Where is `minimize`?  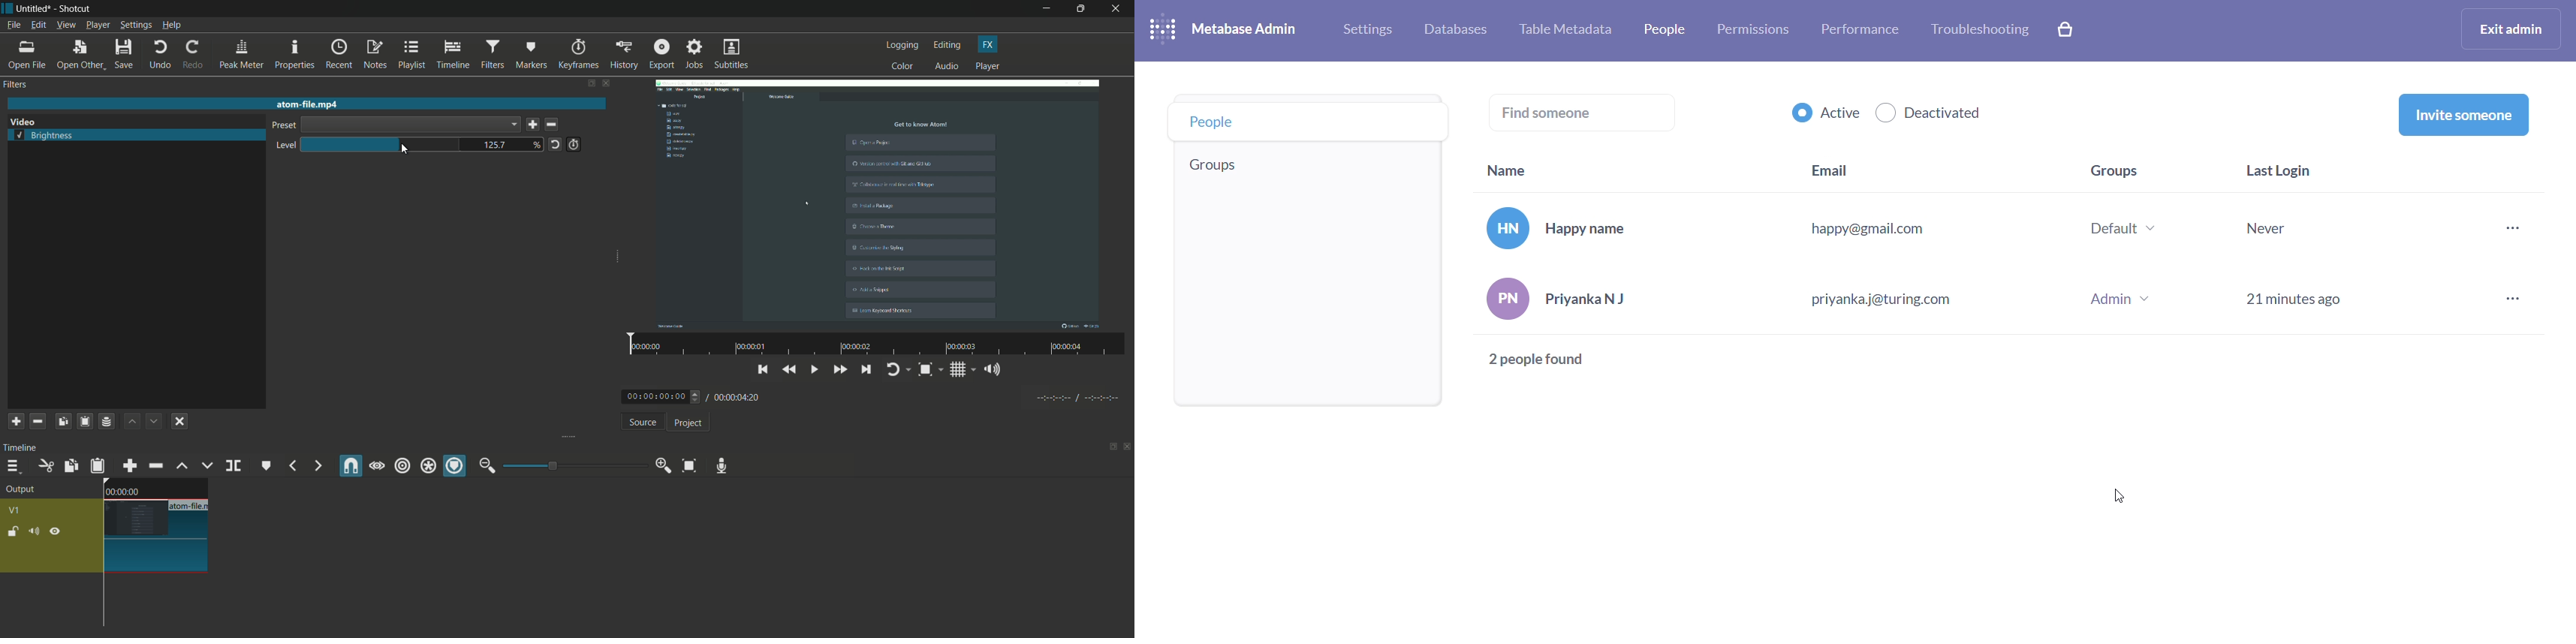 minimize is located at coordinates (1046, 9).